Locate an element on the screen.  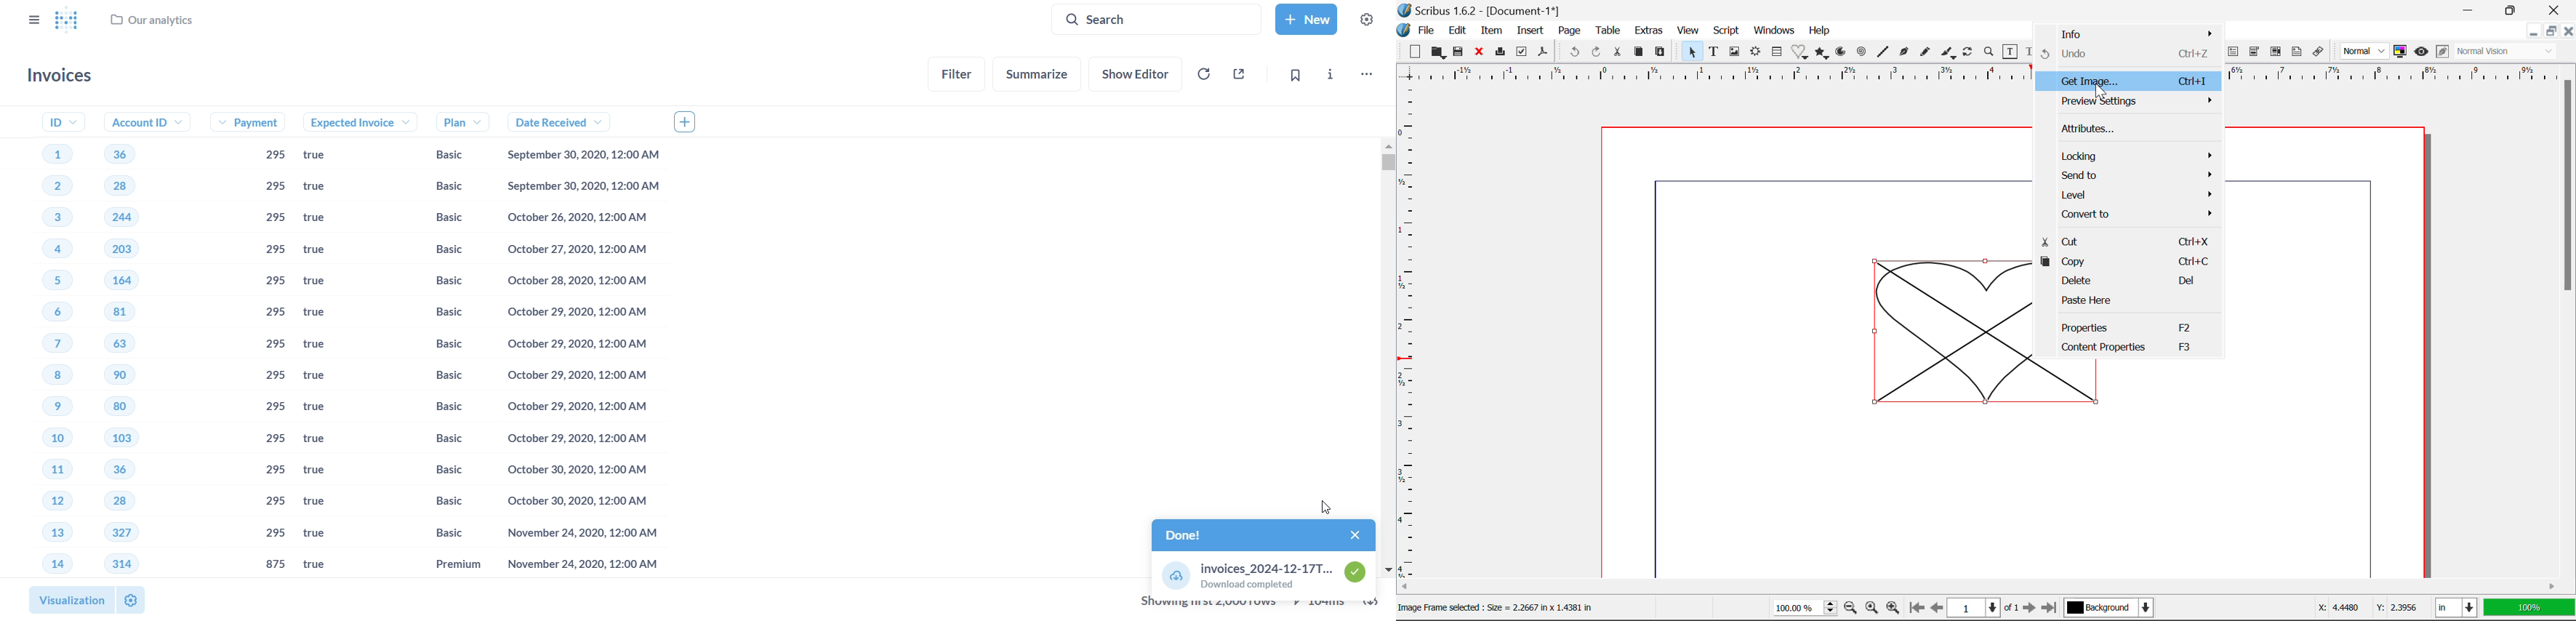
View is located at coordinates (1689, 32).